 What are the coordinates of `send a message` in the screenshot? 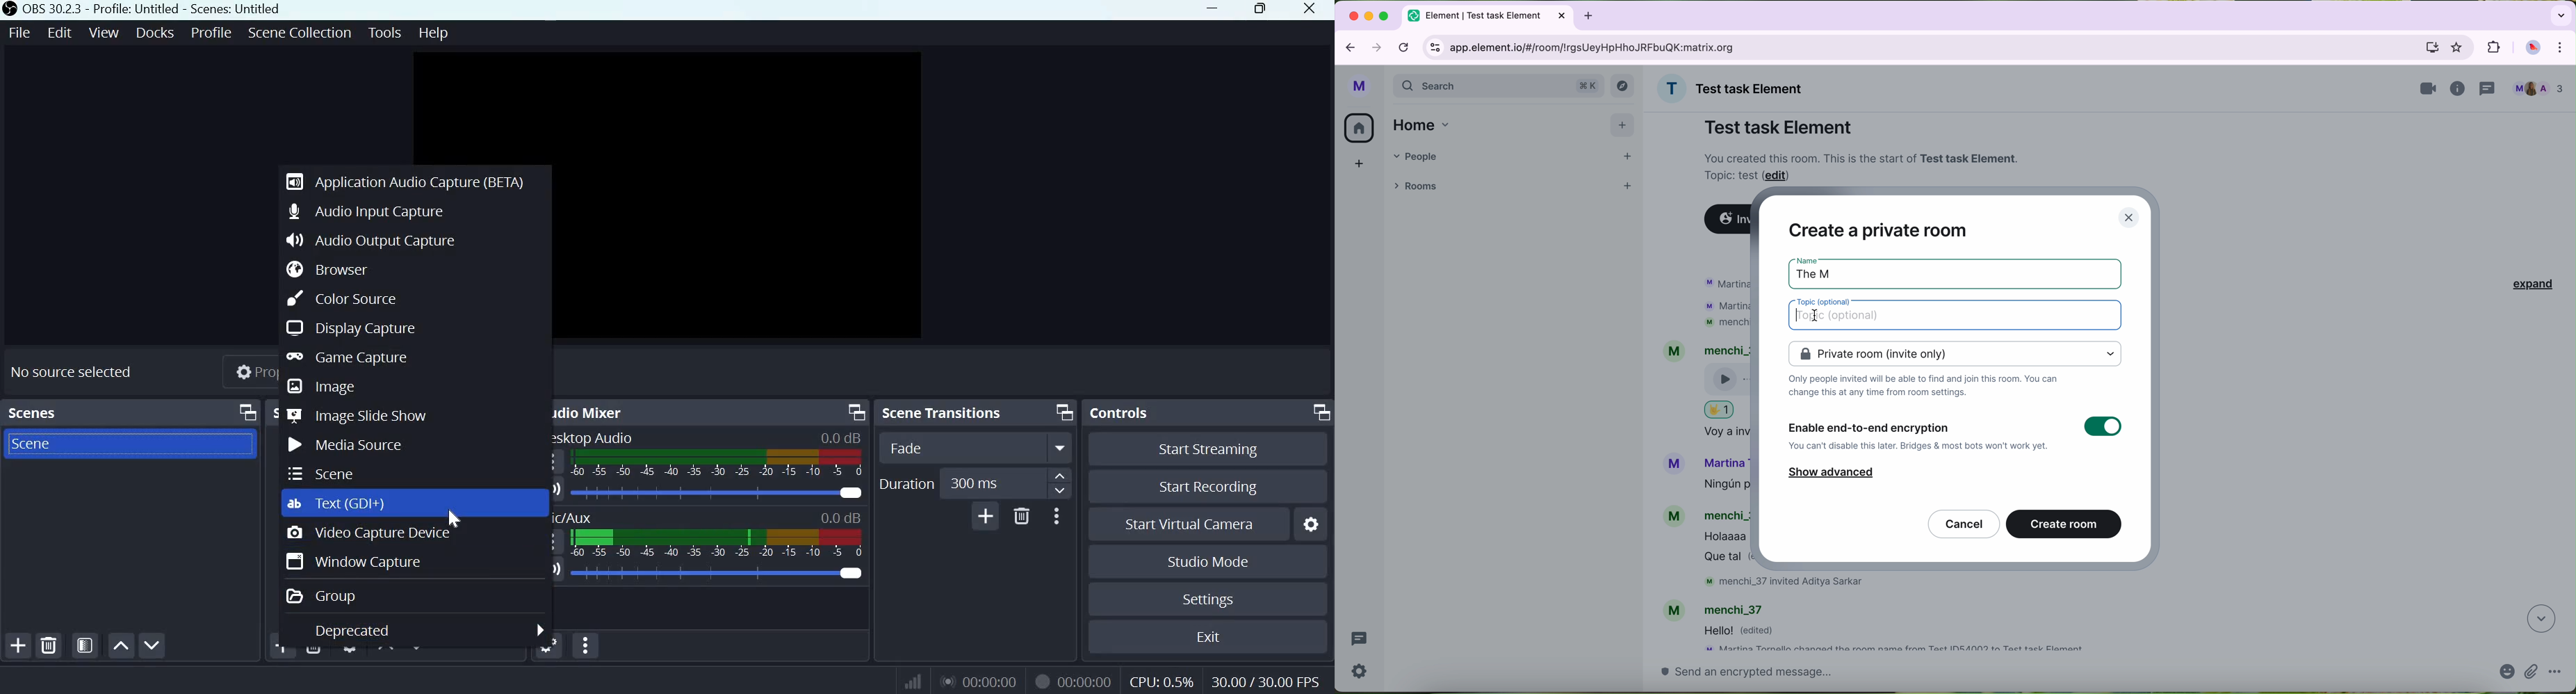 It's located at (2062, 676).